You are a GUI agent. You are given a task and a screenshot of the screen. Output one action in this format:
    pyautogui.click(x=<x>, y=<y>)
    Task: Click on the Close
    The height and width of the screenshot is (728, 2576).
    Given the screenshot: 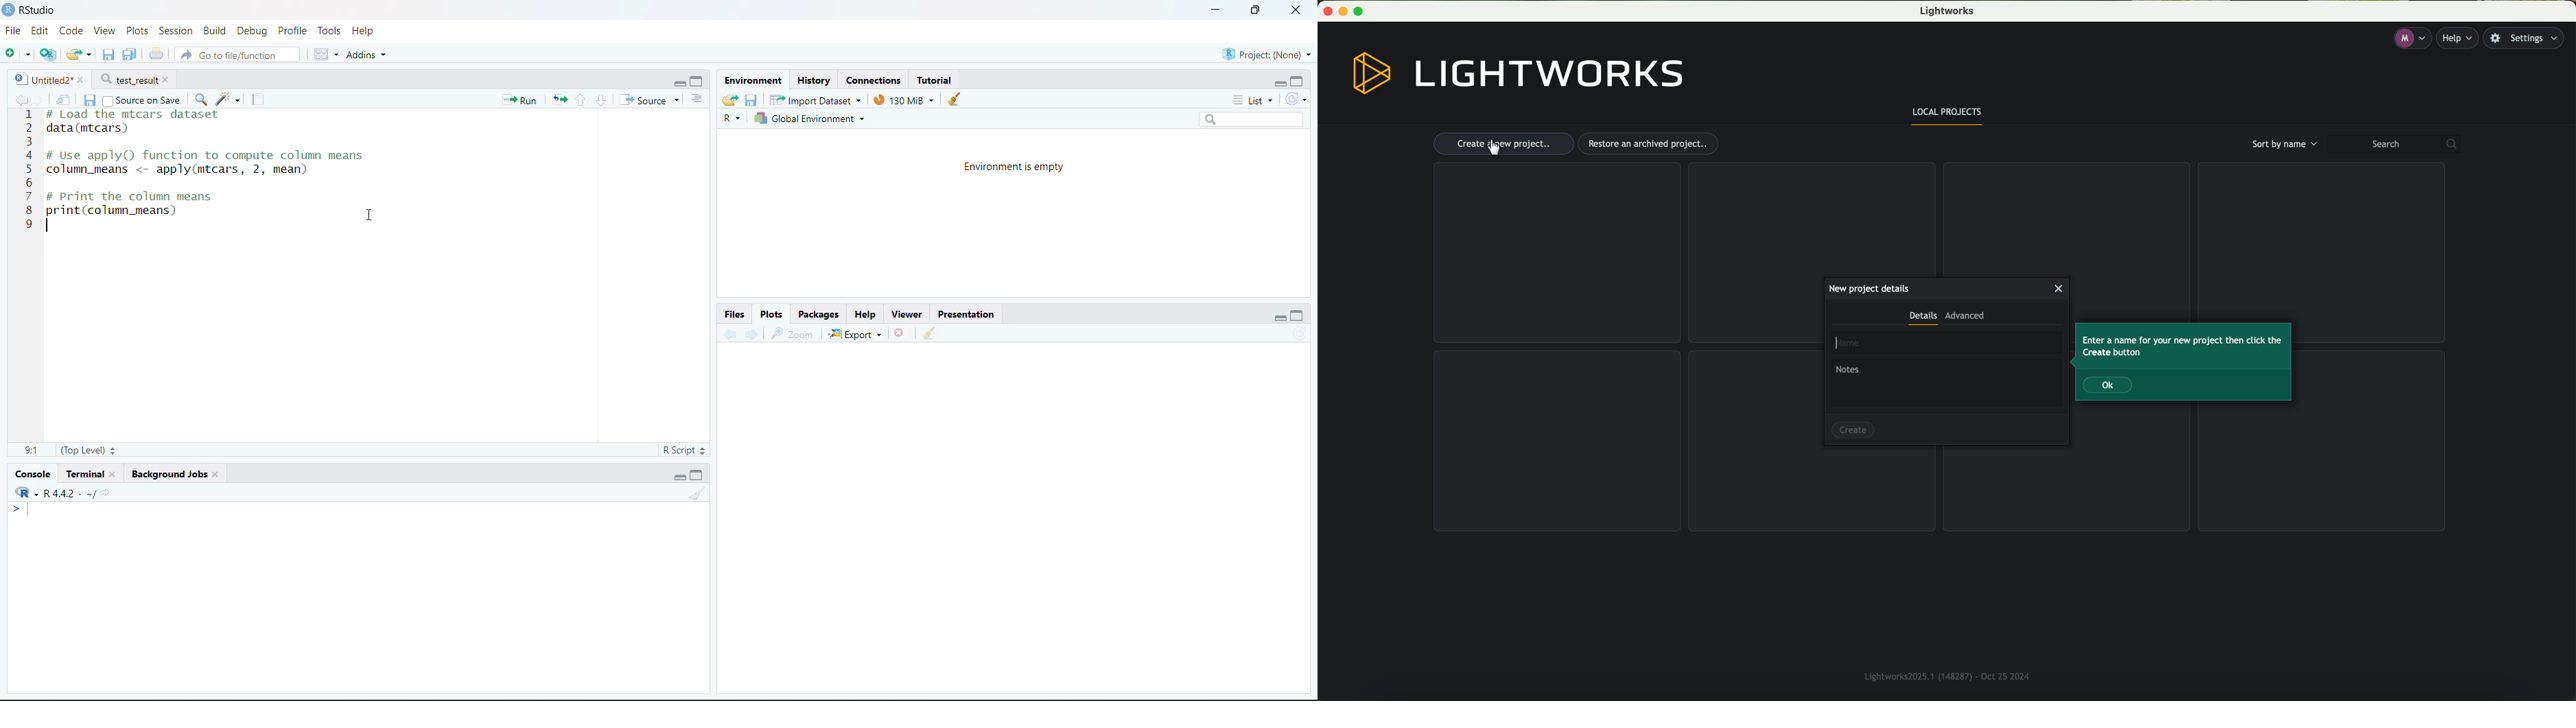 What is the action you would take?
    pyautogui.click(x=900, y=330)
    